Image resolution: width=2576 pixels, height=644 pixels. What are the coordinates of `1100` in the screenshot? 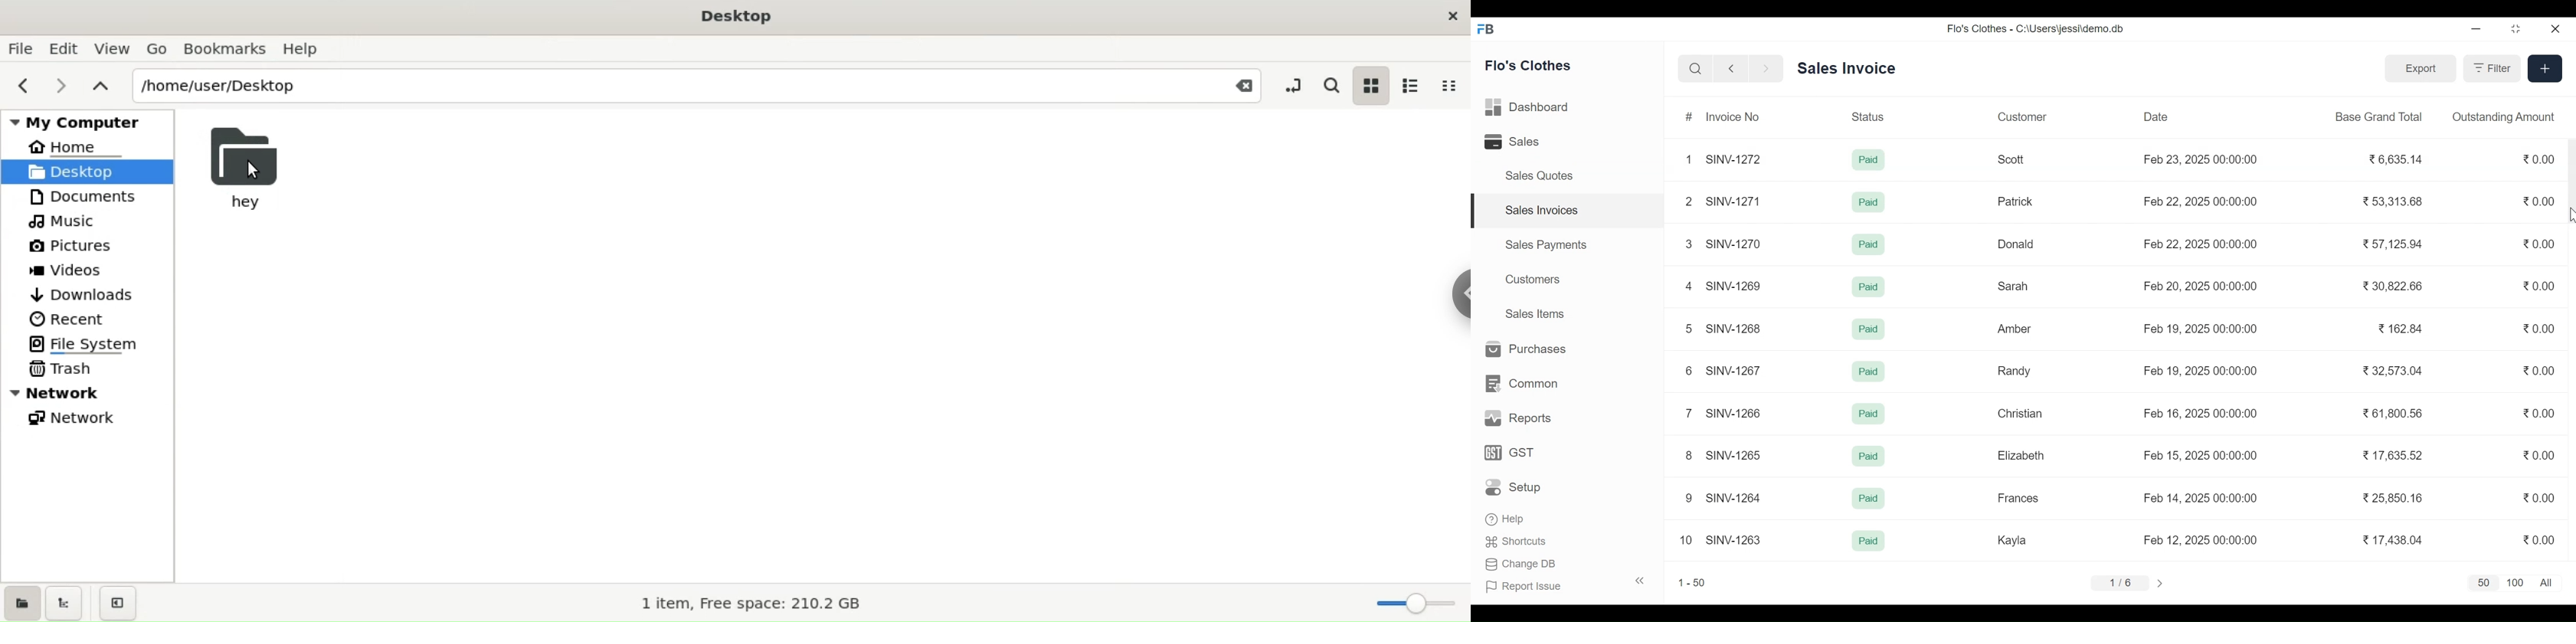 It's located at (2516, 583).